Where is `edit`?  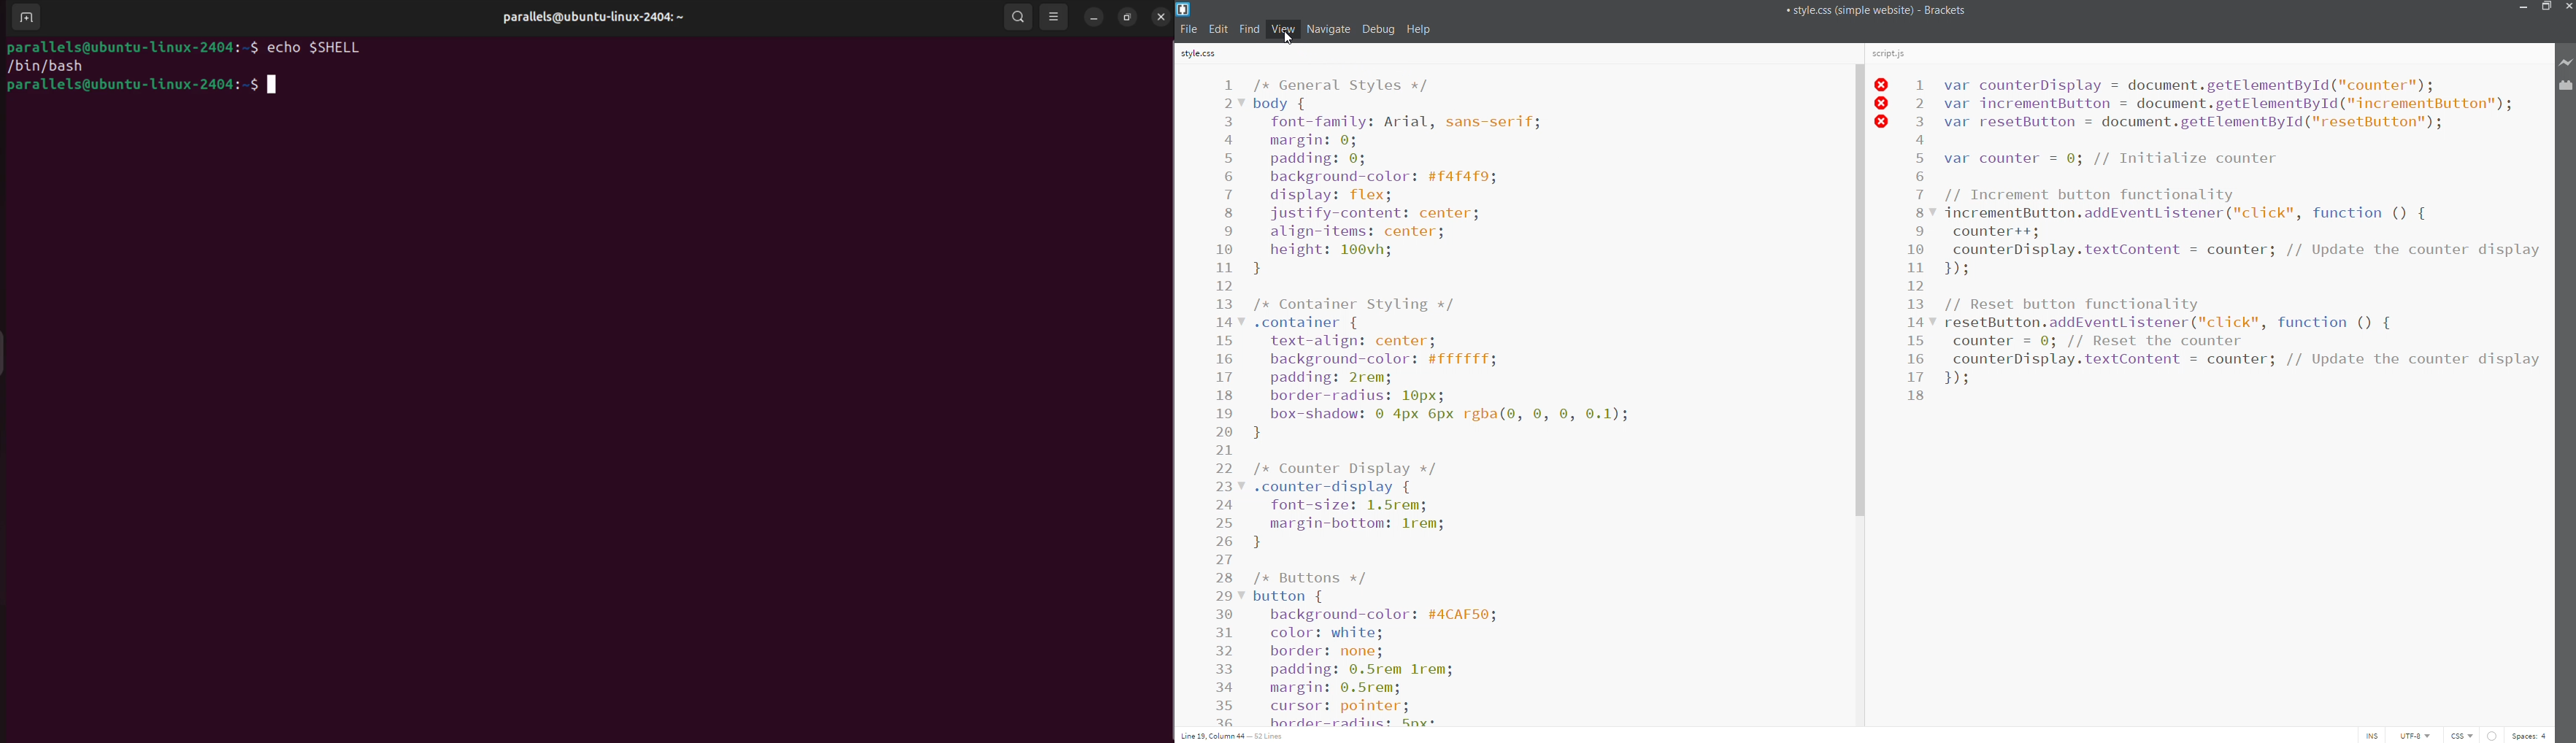
edit is located at coordinates (1218, 27).